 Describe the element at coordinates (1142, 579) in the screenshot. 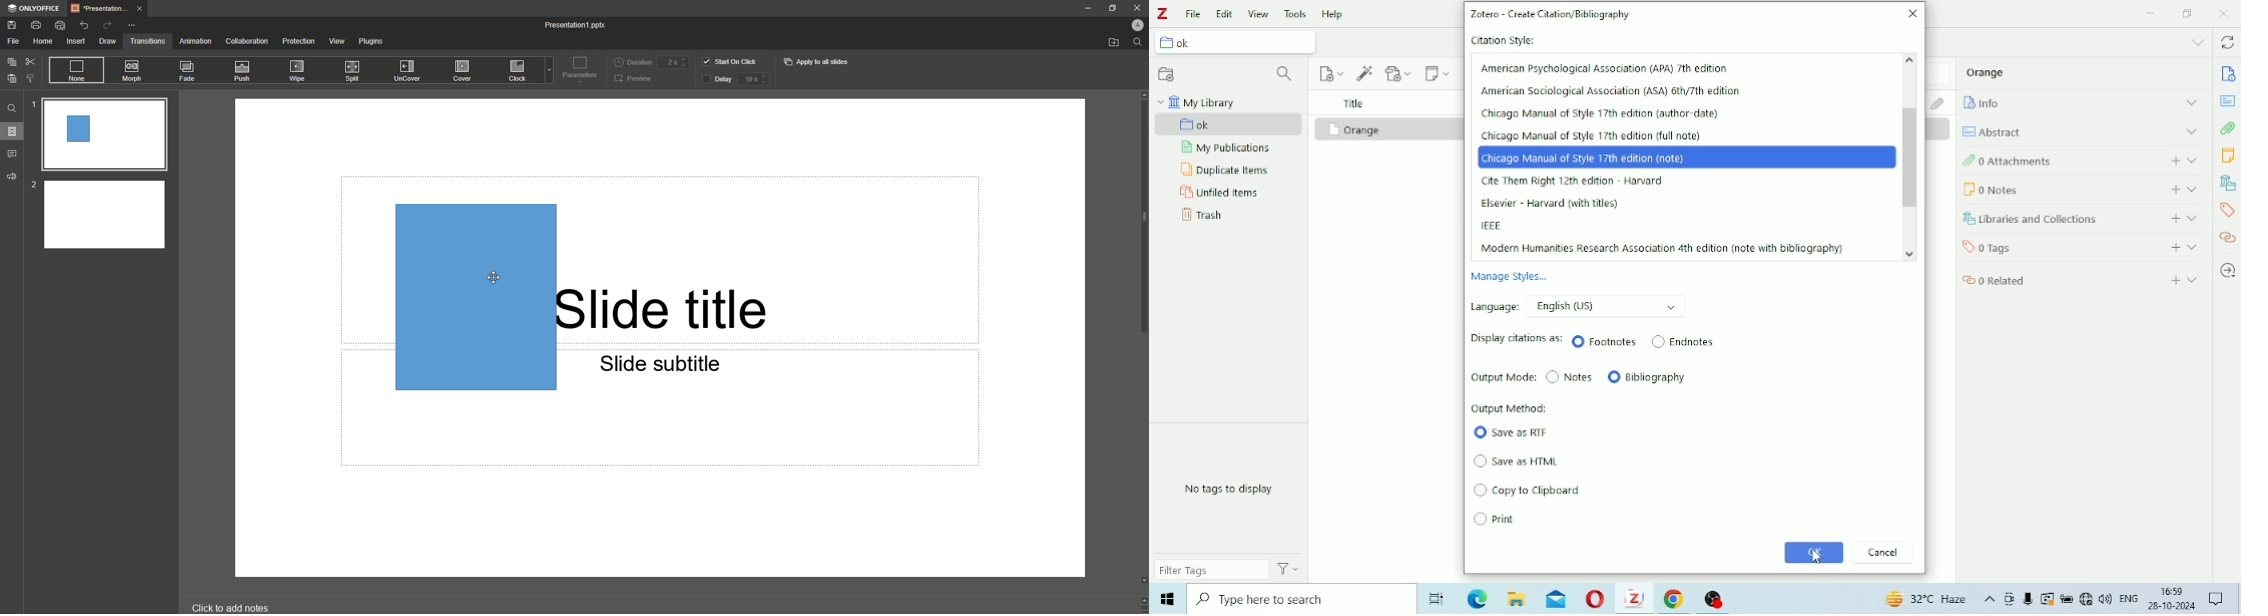

I see `Down` at that location.